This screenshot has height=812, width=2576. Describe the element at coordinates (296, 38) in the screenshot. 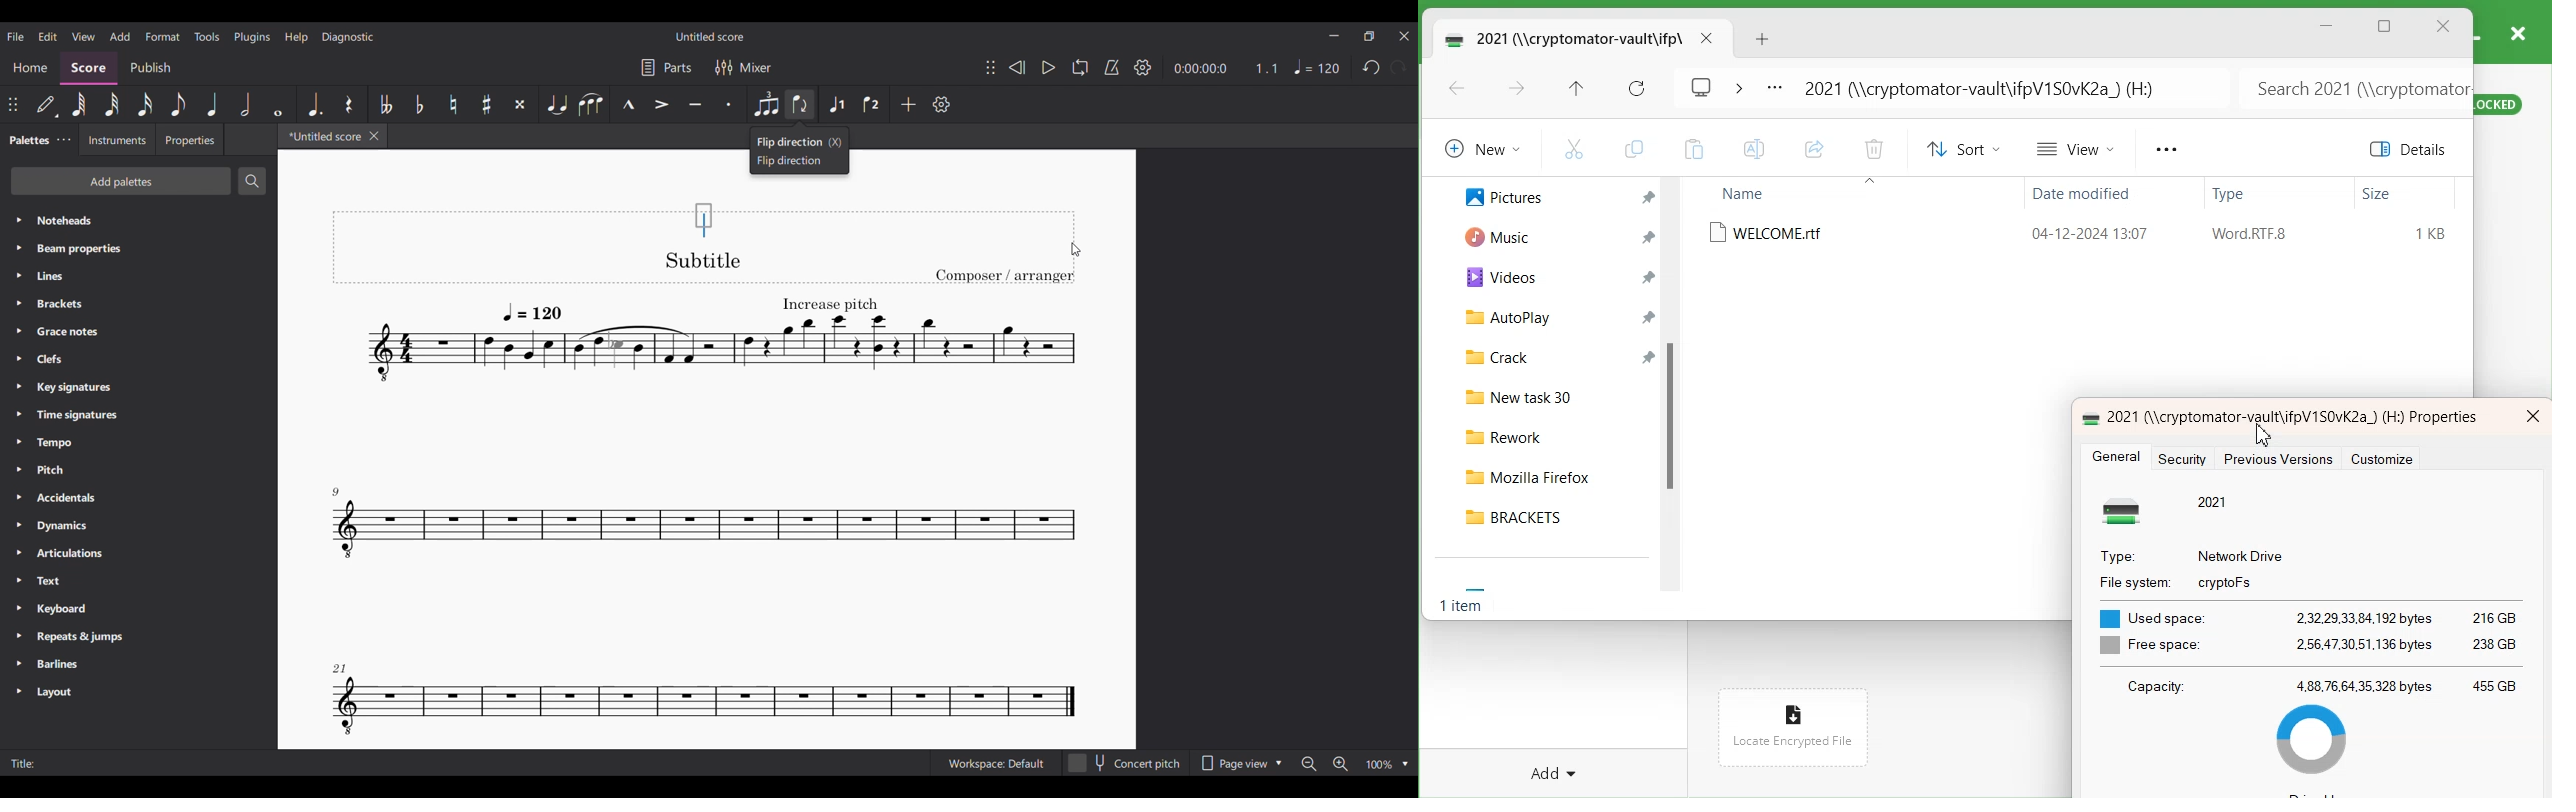

I see `Help menu` at that location.